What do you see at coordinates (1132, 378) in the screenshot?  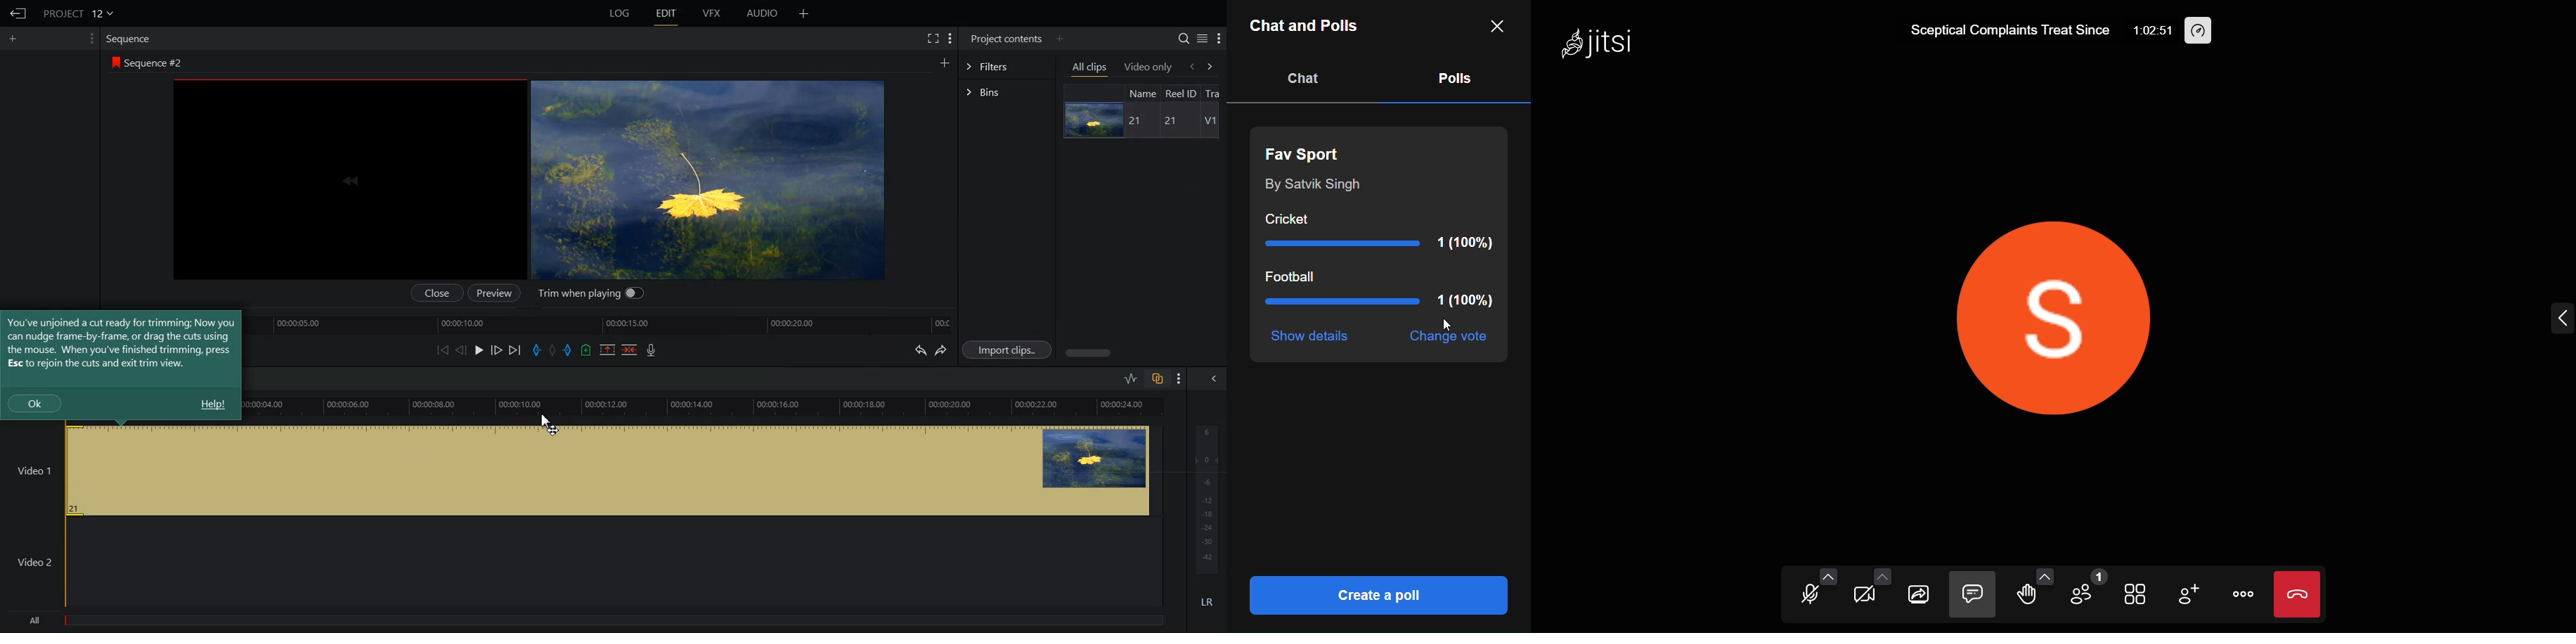 I see `Toggle audio level editing` at bounding box center [1132, 378].